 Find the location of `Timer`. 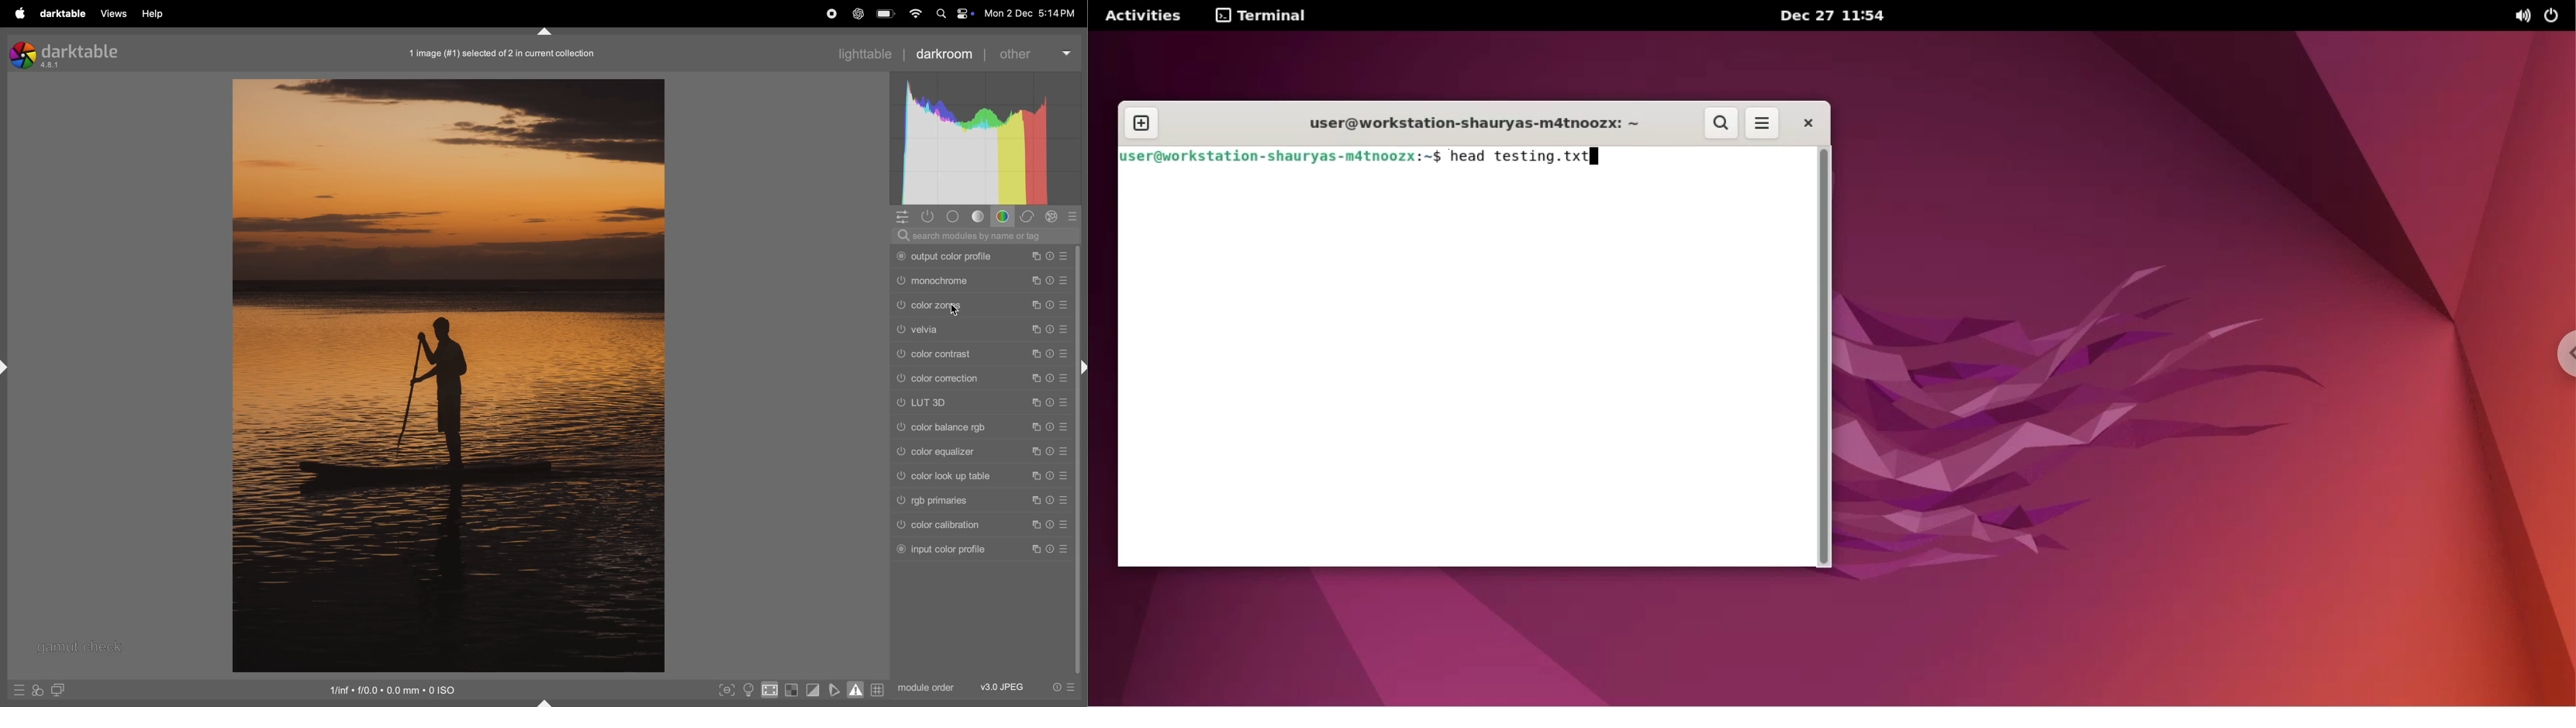

Timer is located at coordinates (1050, 427).